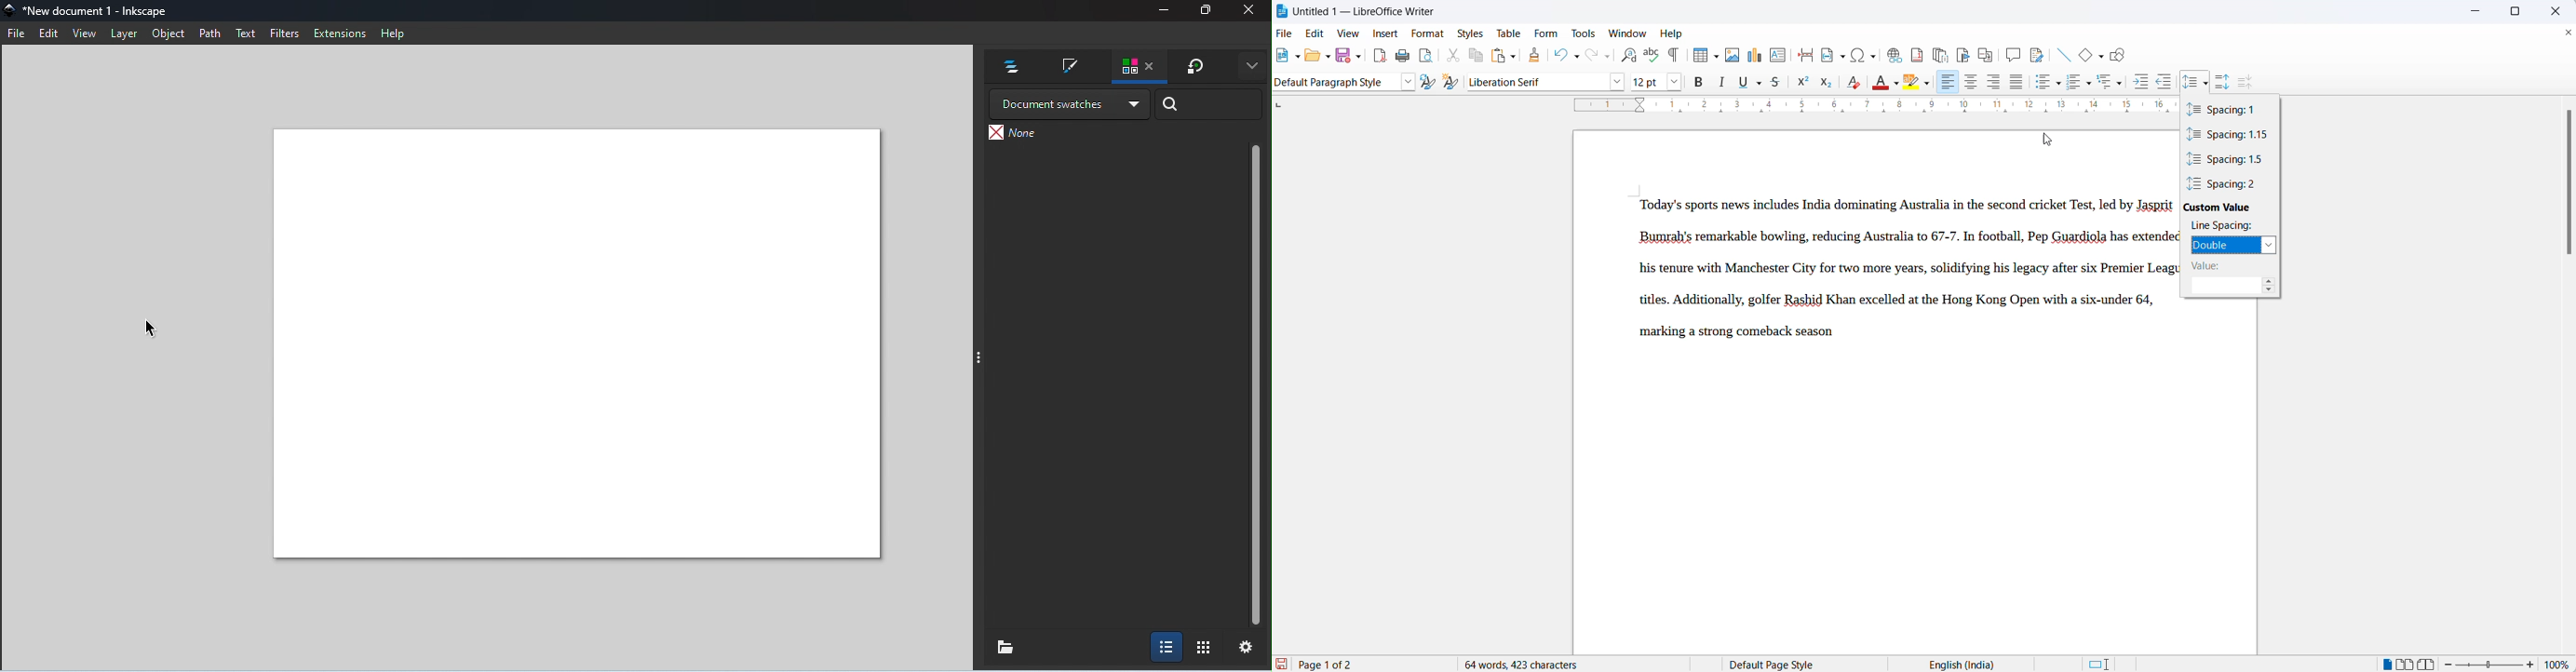 The image size is (2576, 672). What do you see at coordinates (1674, 56) in the screenshot?
I see `toggle formatting marks` at bounding box center [1674, 56].